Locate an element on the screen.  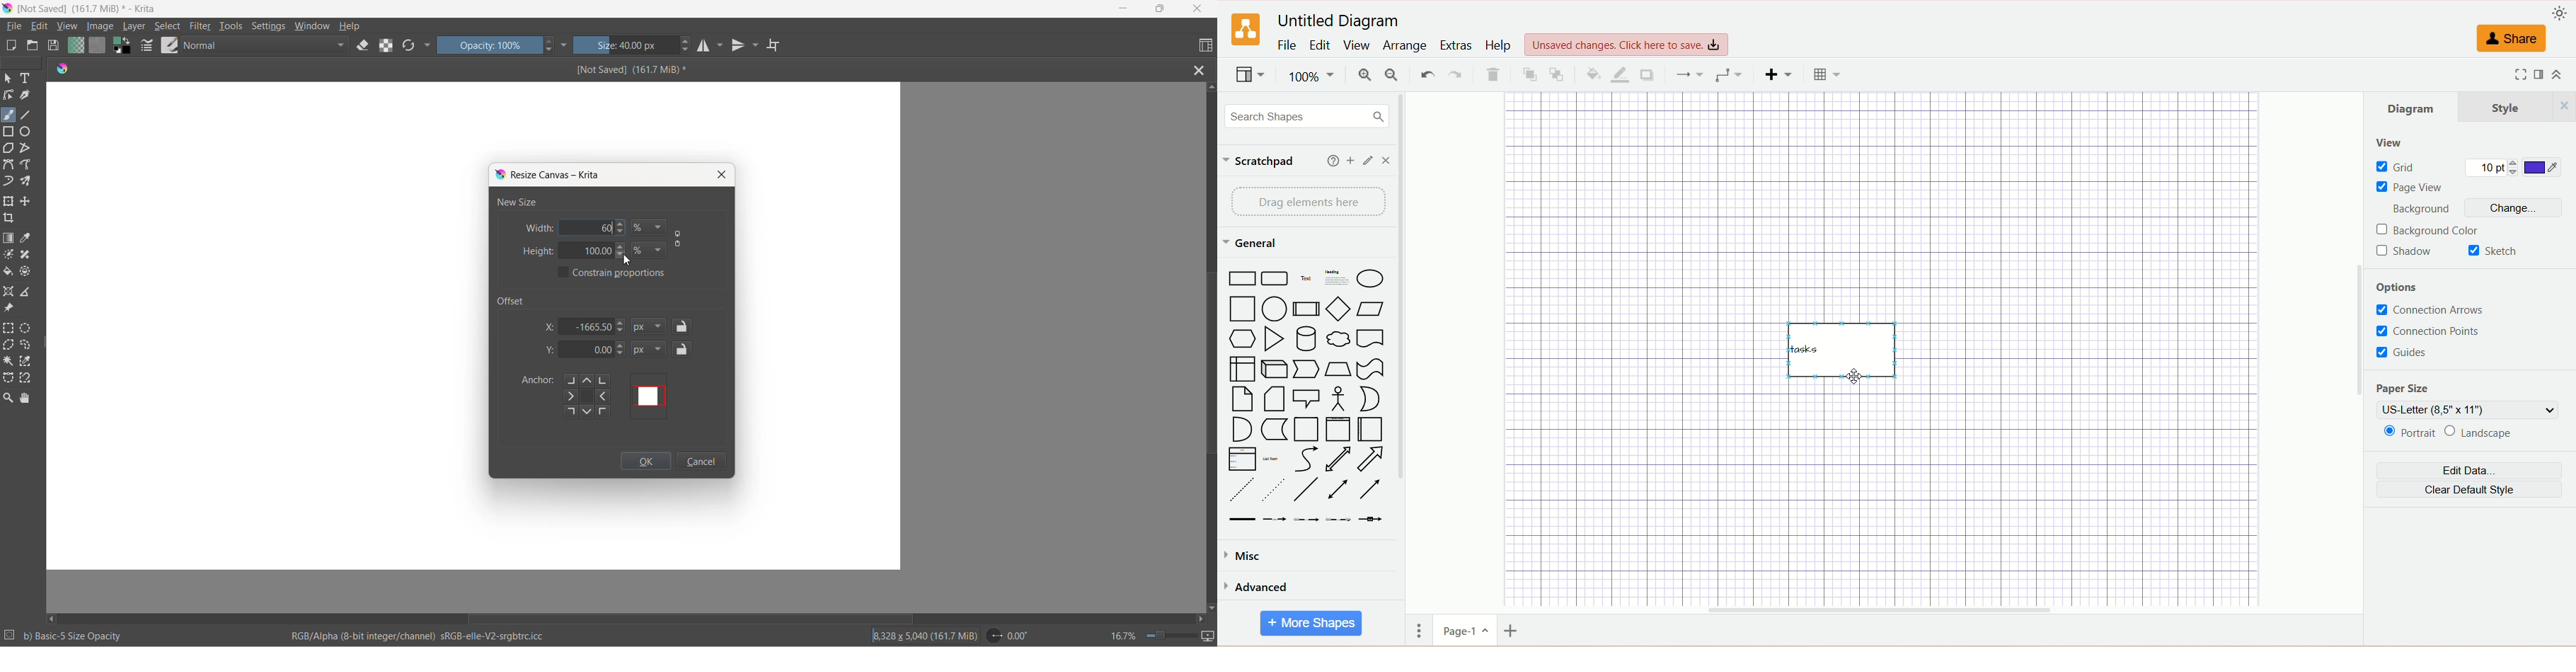
text tool is located at coordinates (27, 79).